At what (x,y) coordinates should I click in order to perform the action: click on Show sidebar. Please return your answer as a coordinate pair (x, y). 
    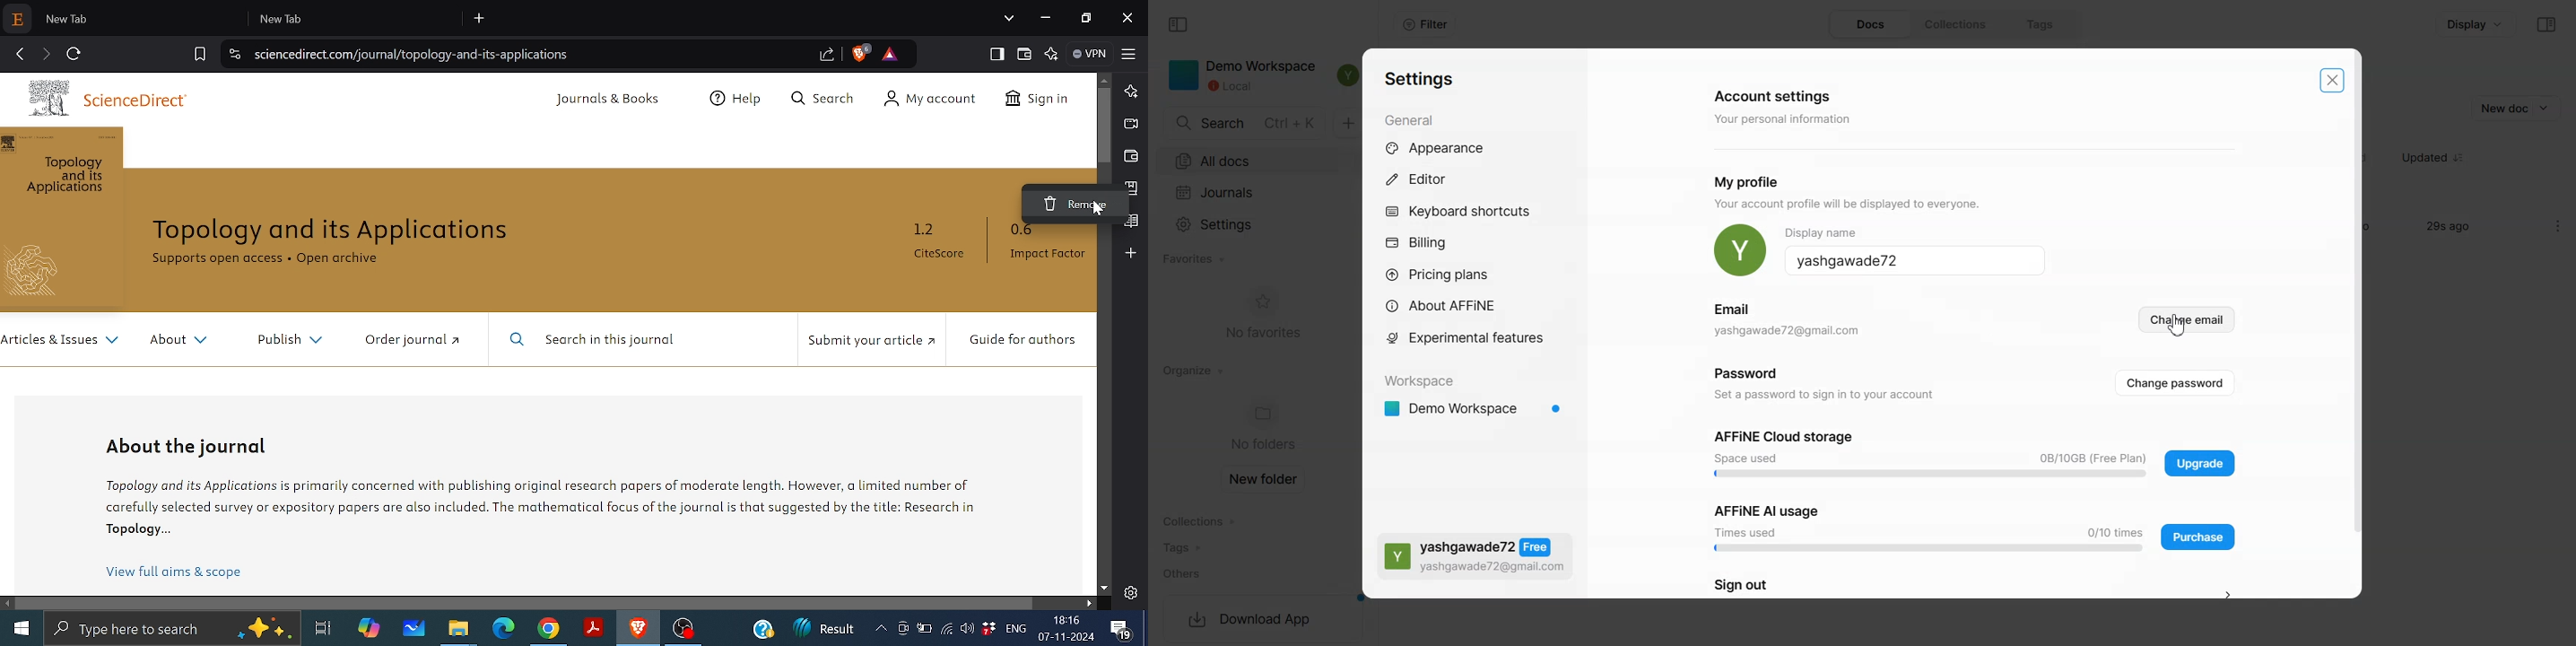
    Looking at the image, I should click on (995, 54).